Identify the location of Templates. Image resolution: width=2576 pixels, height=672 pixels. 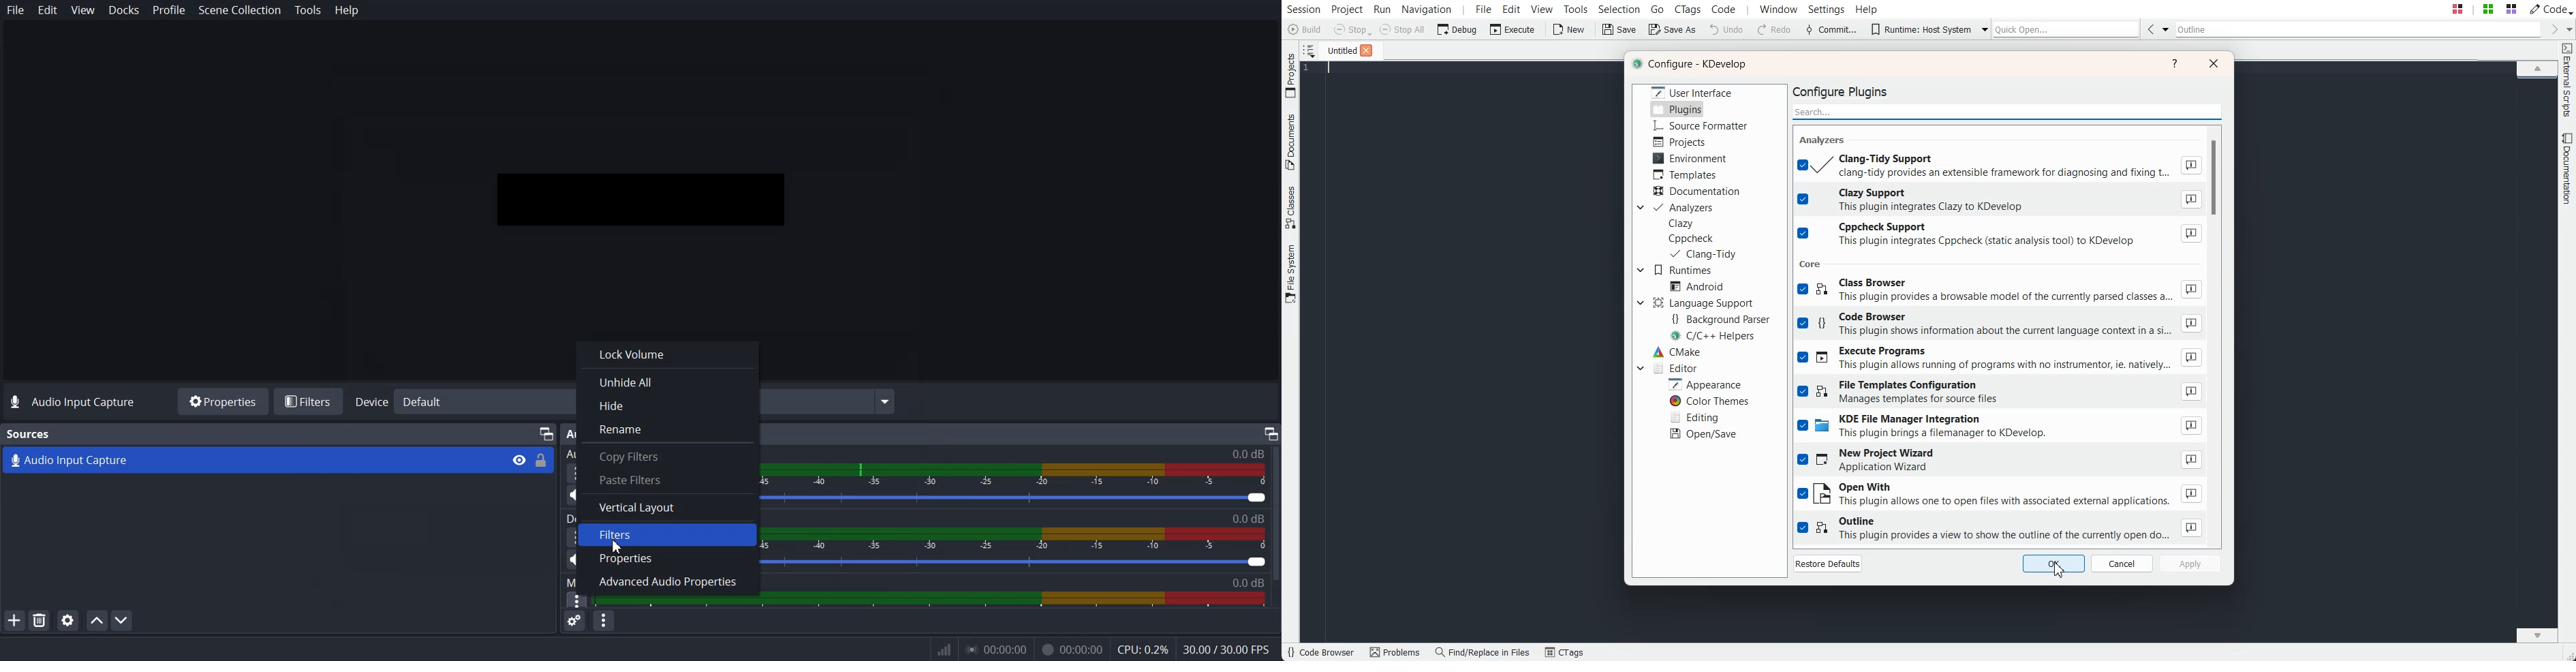
(1685, 174).